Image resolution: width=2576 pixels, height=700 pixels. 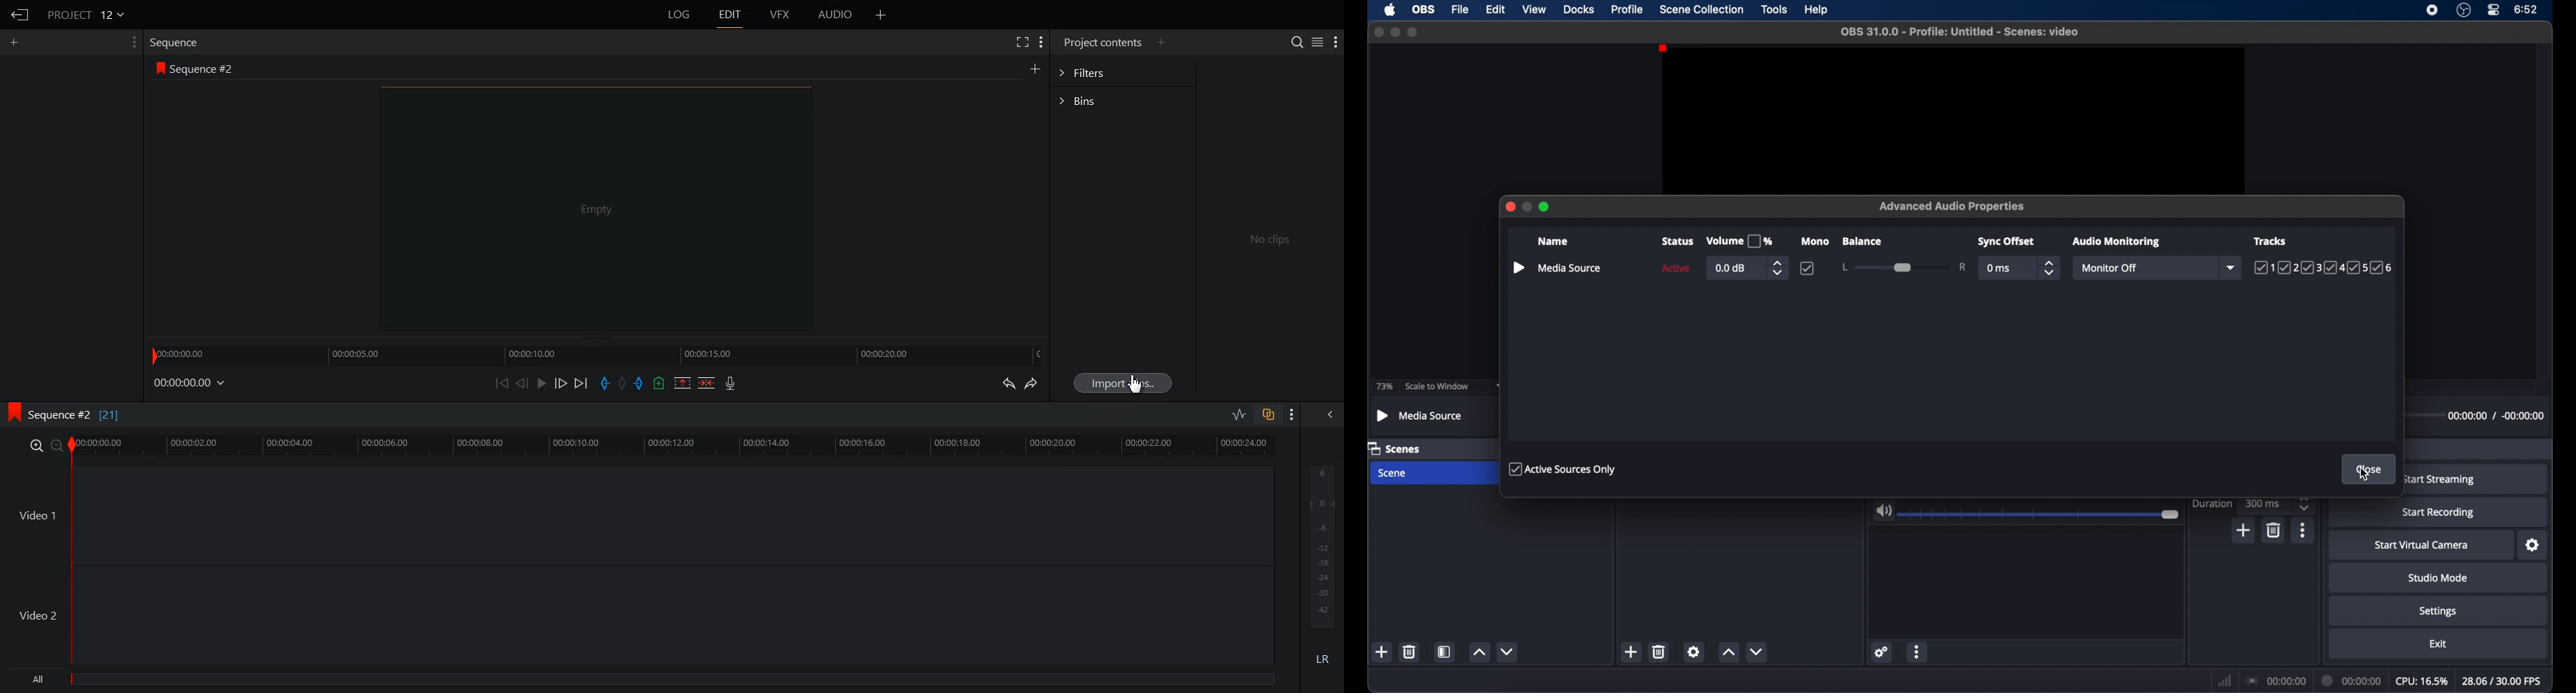 I want to click on 73%, so click(x=1383, y=386).